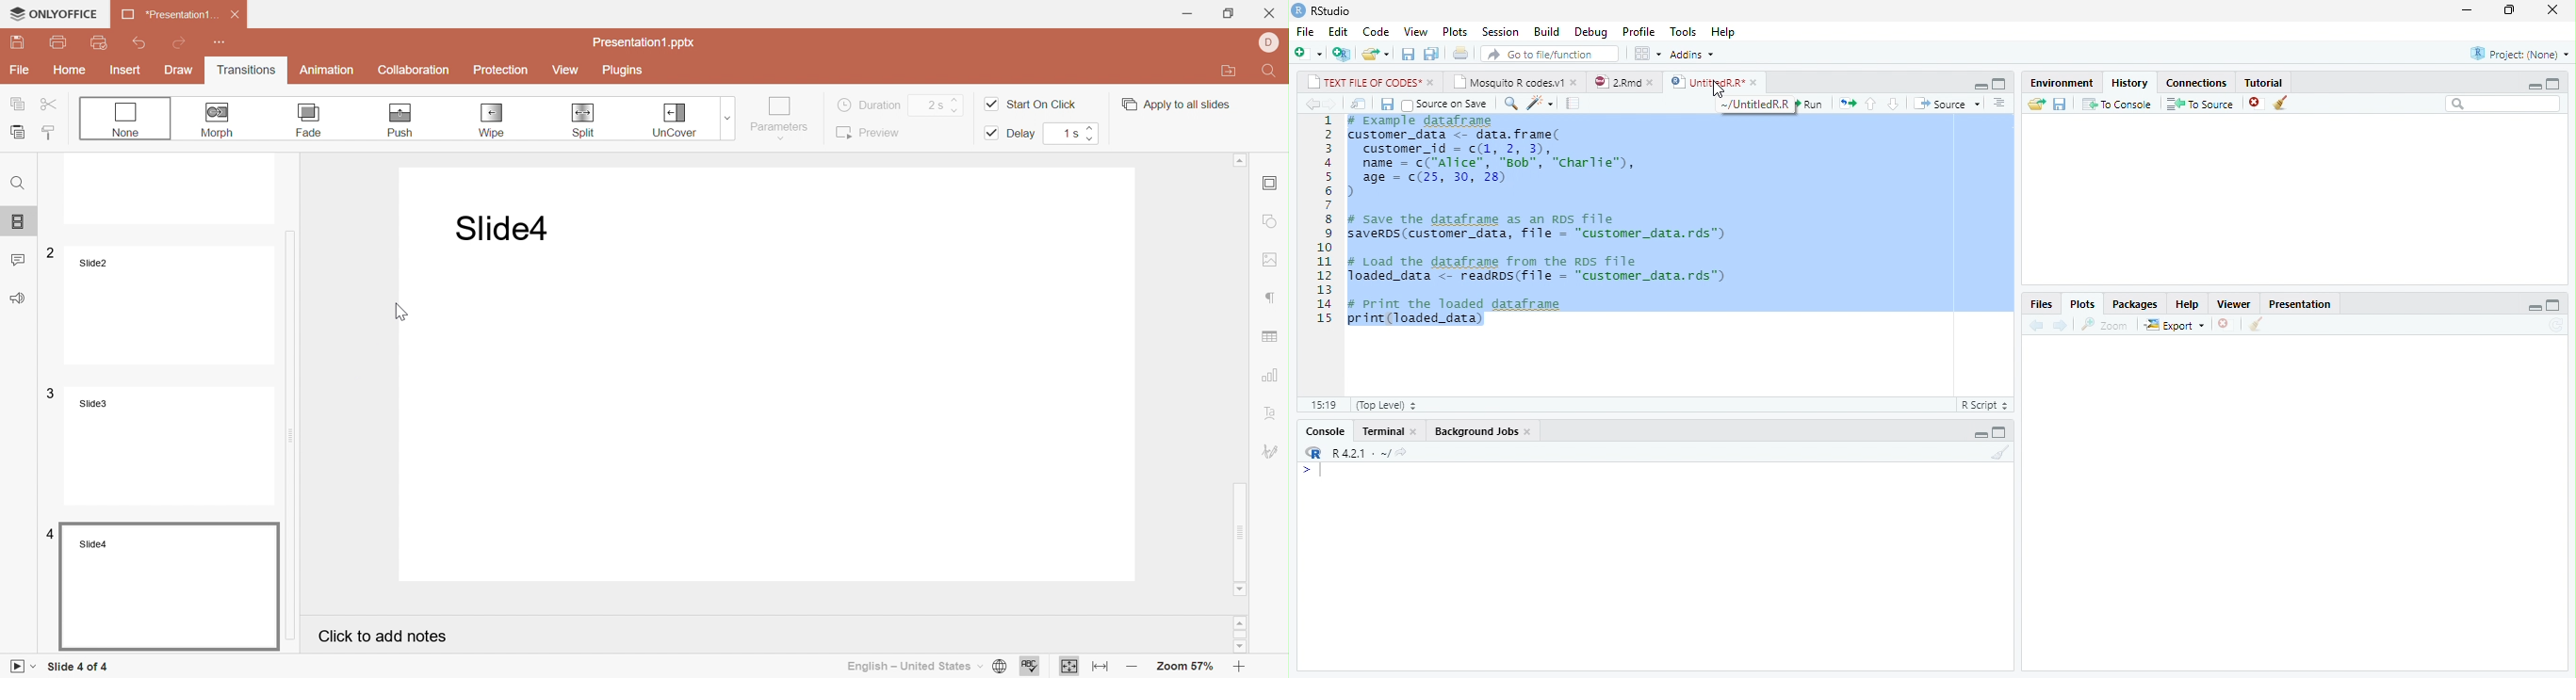 The height and width of the screenshot is (700, 2576). I want to click on Preview, so click(868, 133).